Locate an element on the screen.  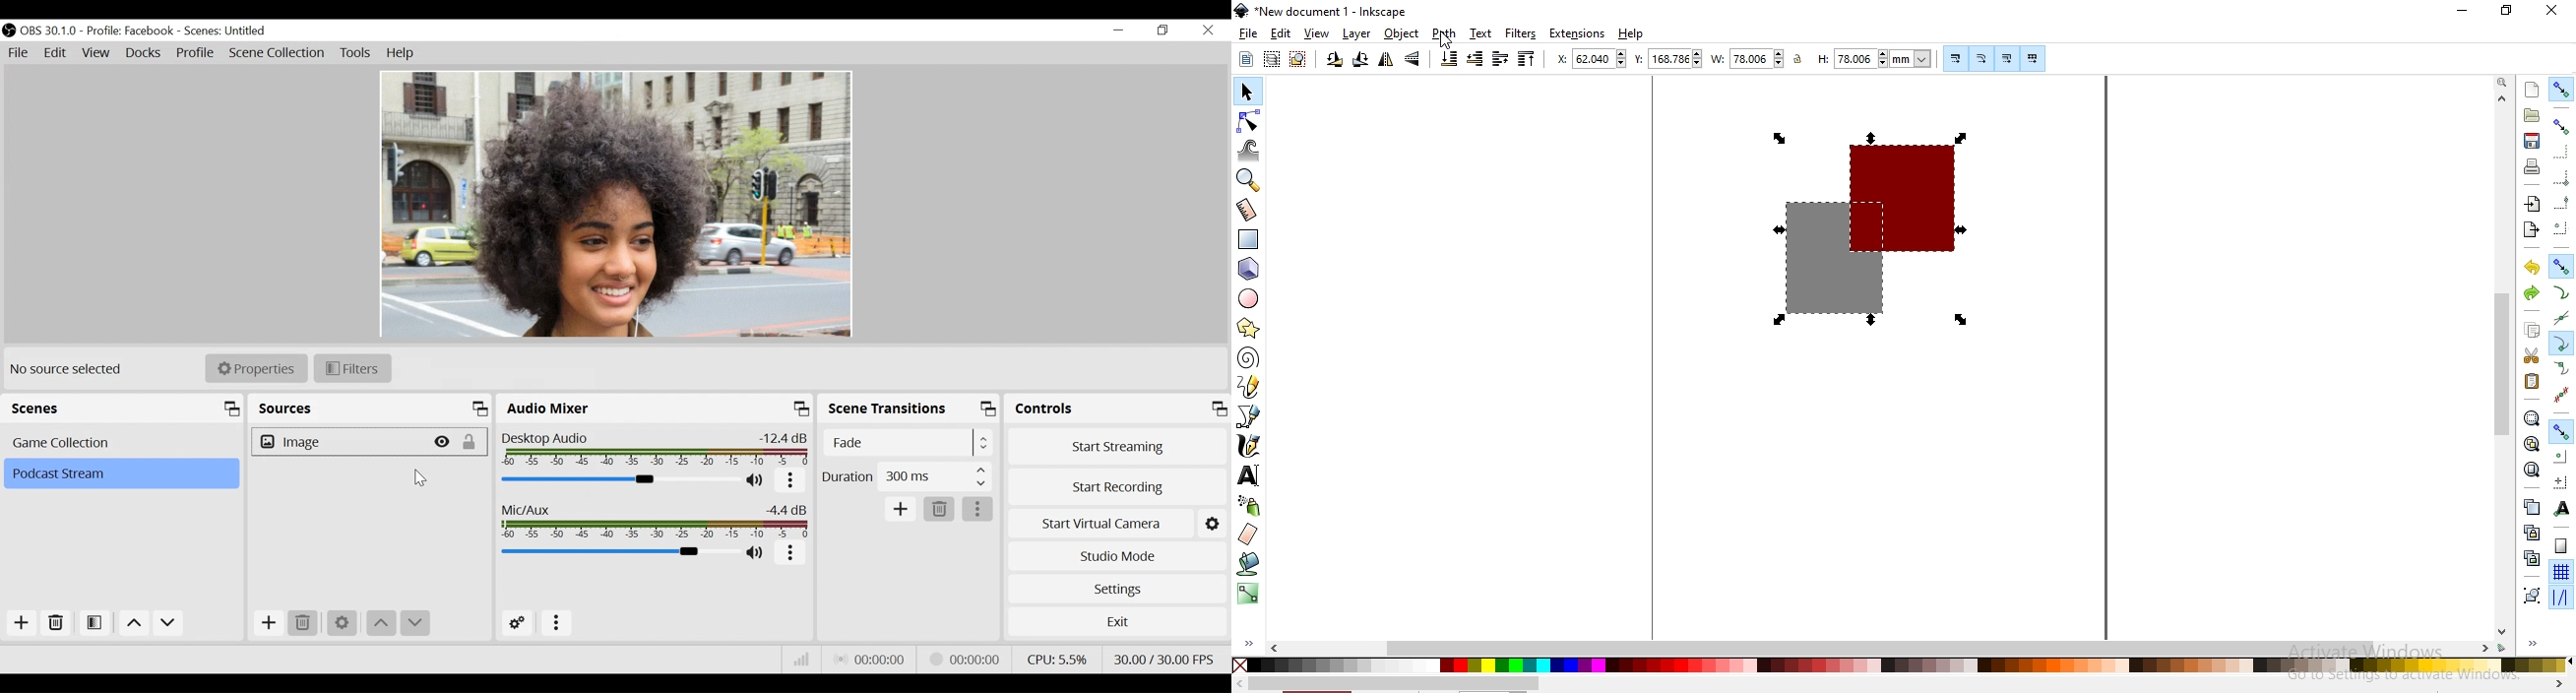
save document is located at coordinates (2530, 141).